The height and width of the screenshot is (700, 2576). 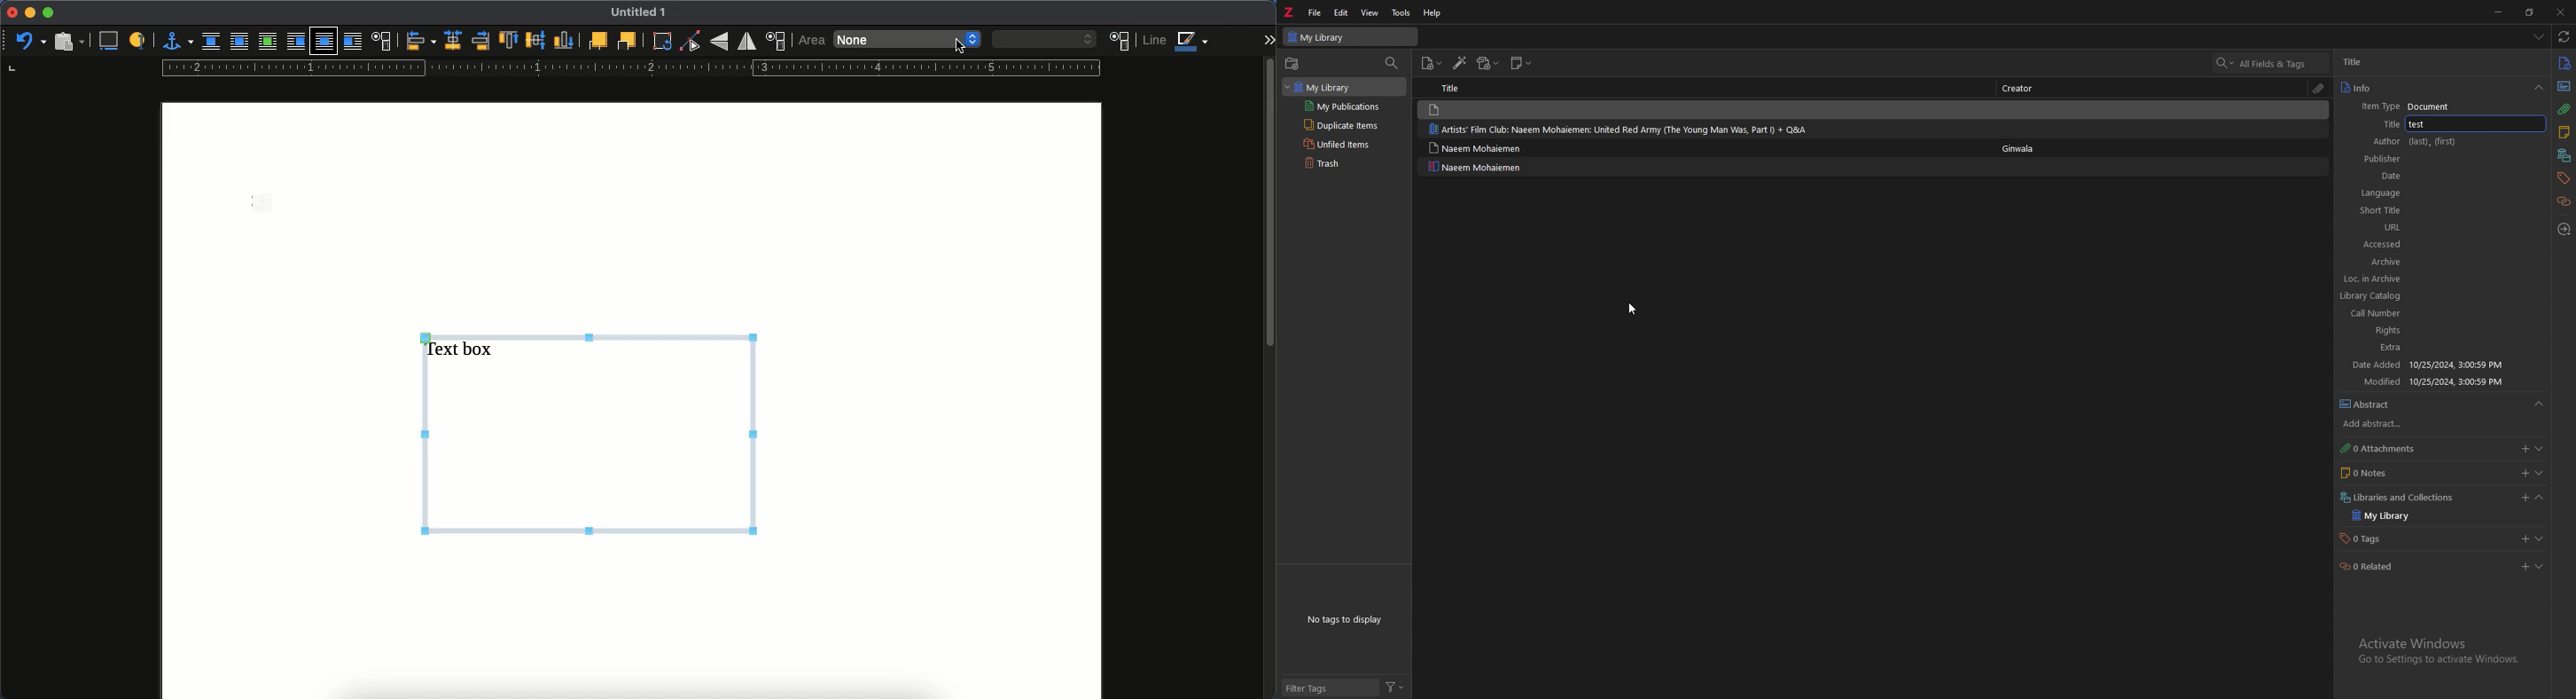 I want to click on item, so click(x=1703, y=129).